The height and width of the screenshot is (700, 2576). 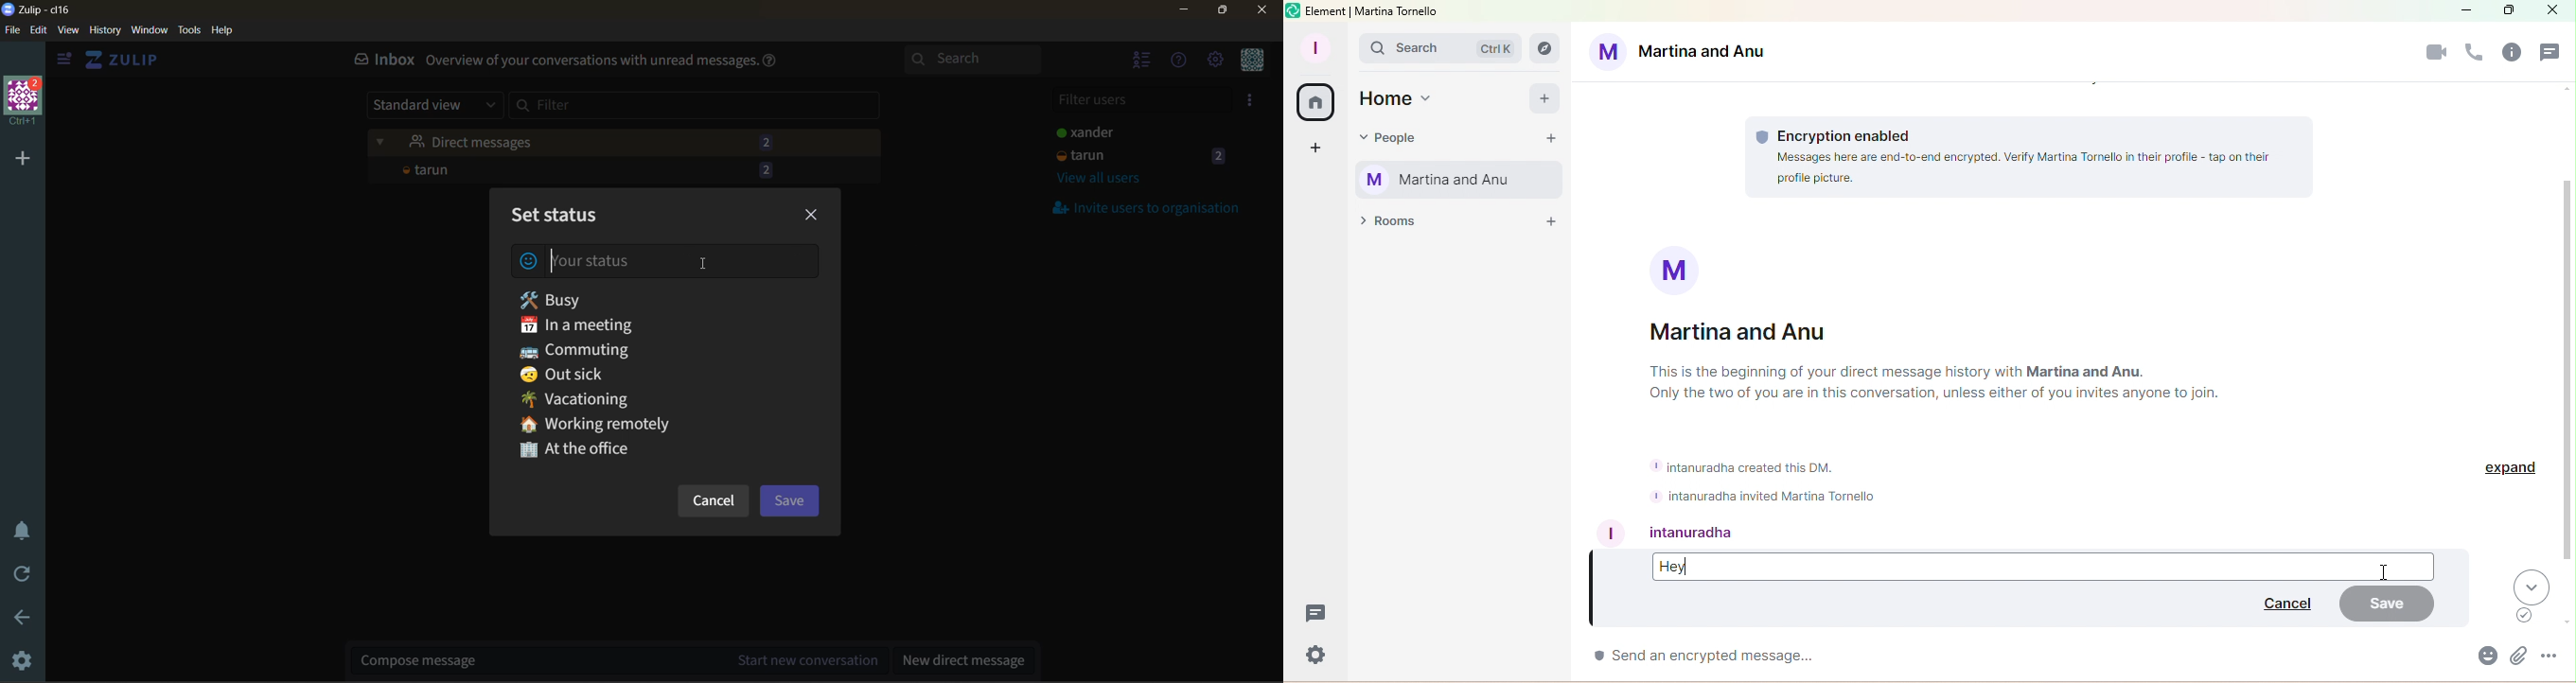 I want to click on Out sick, so click(x=578, y=373).